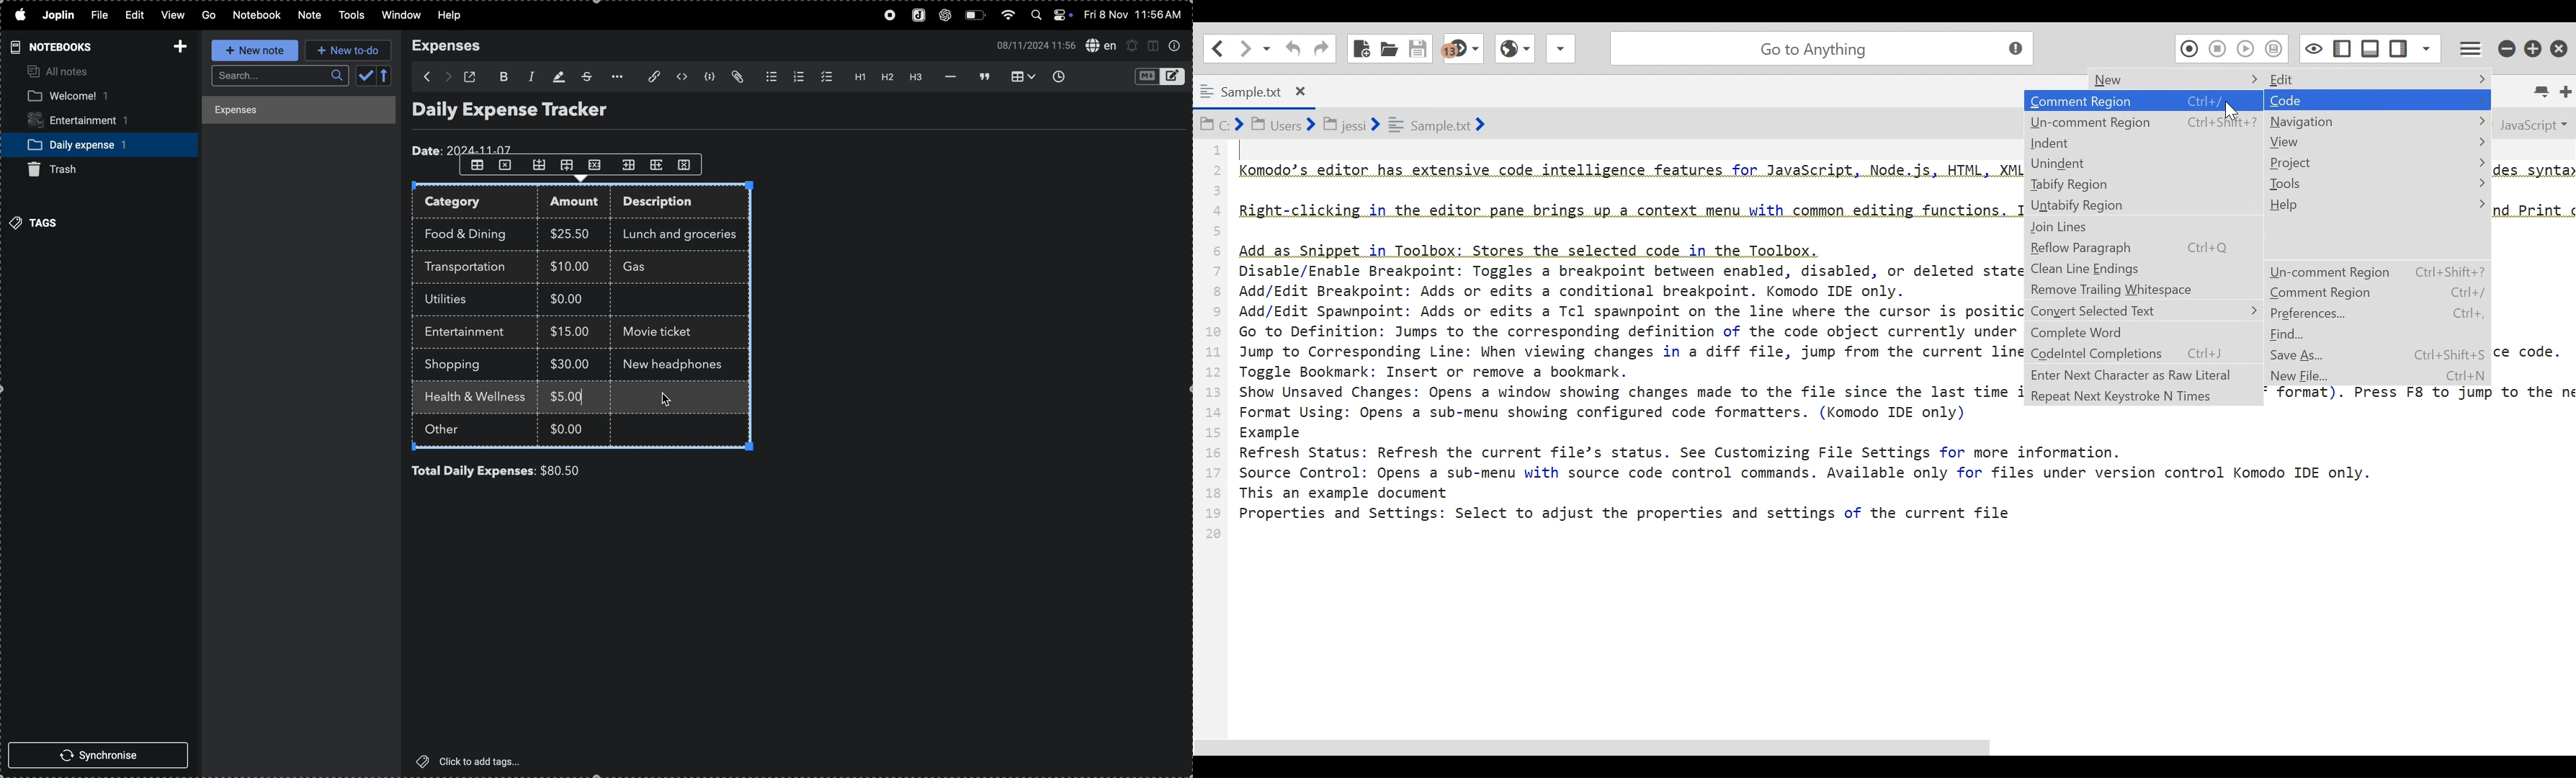  Describe the element at coordinates (49, 47) in the screenshot. I see `notebooks` at that location.